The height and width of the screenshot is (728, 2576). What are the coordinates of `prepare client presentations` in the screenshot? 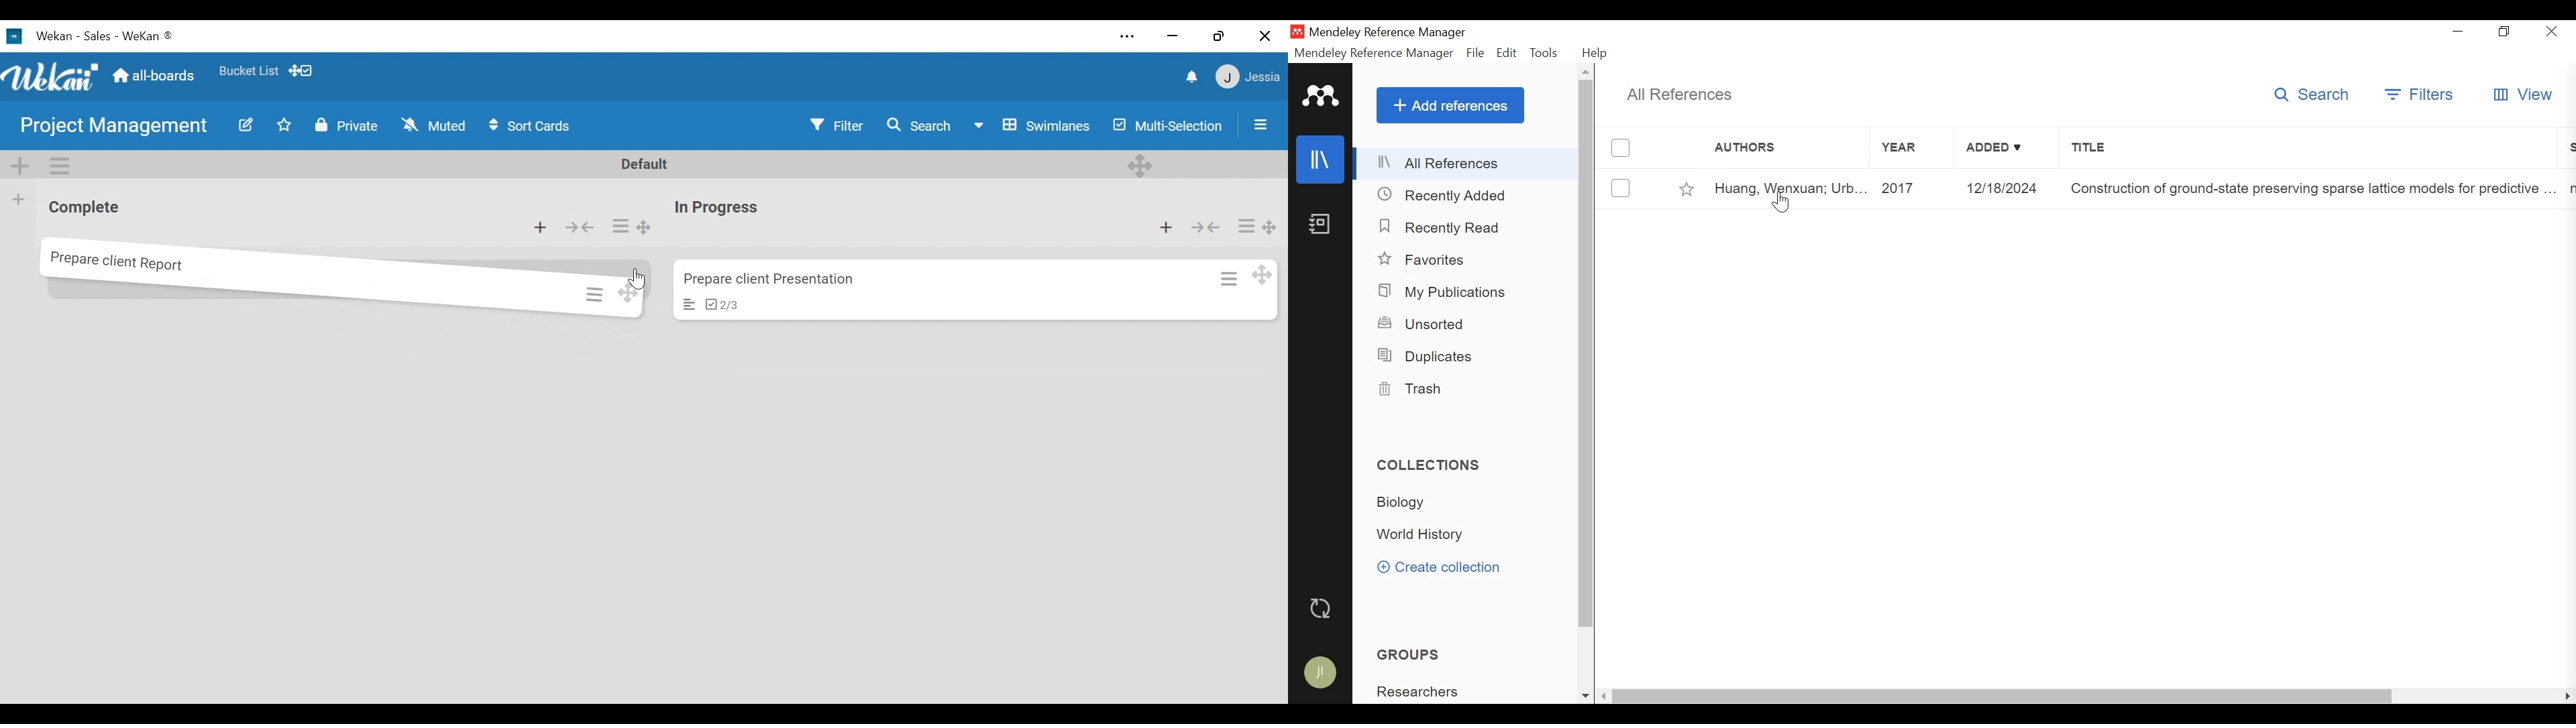 It's located at (780, 276).